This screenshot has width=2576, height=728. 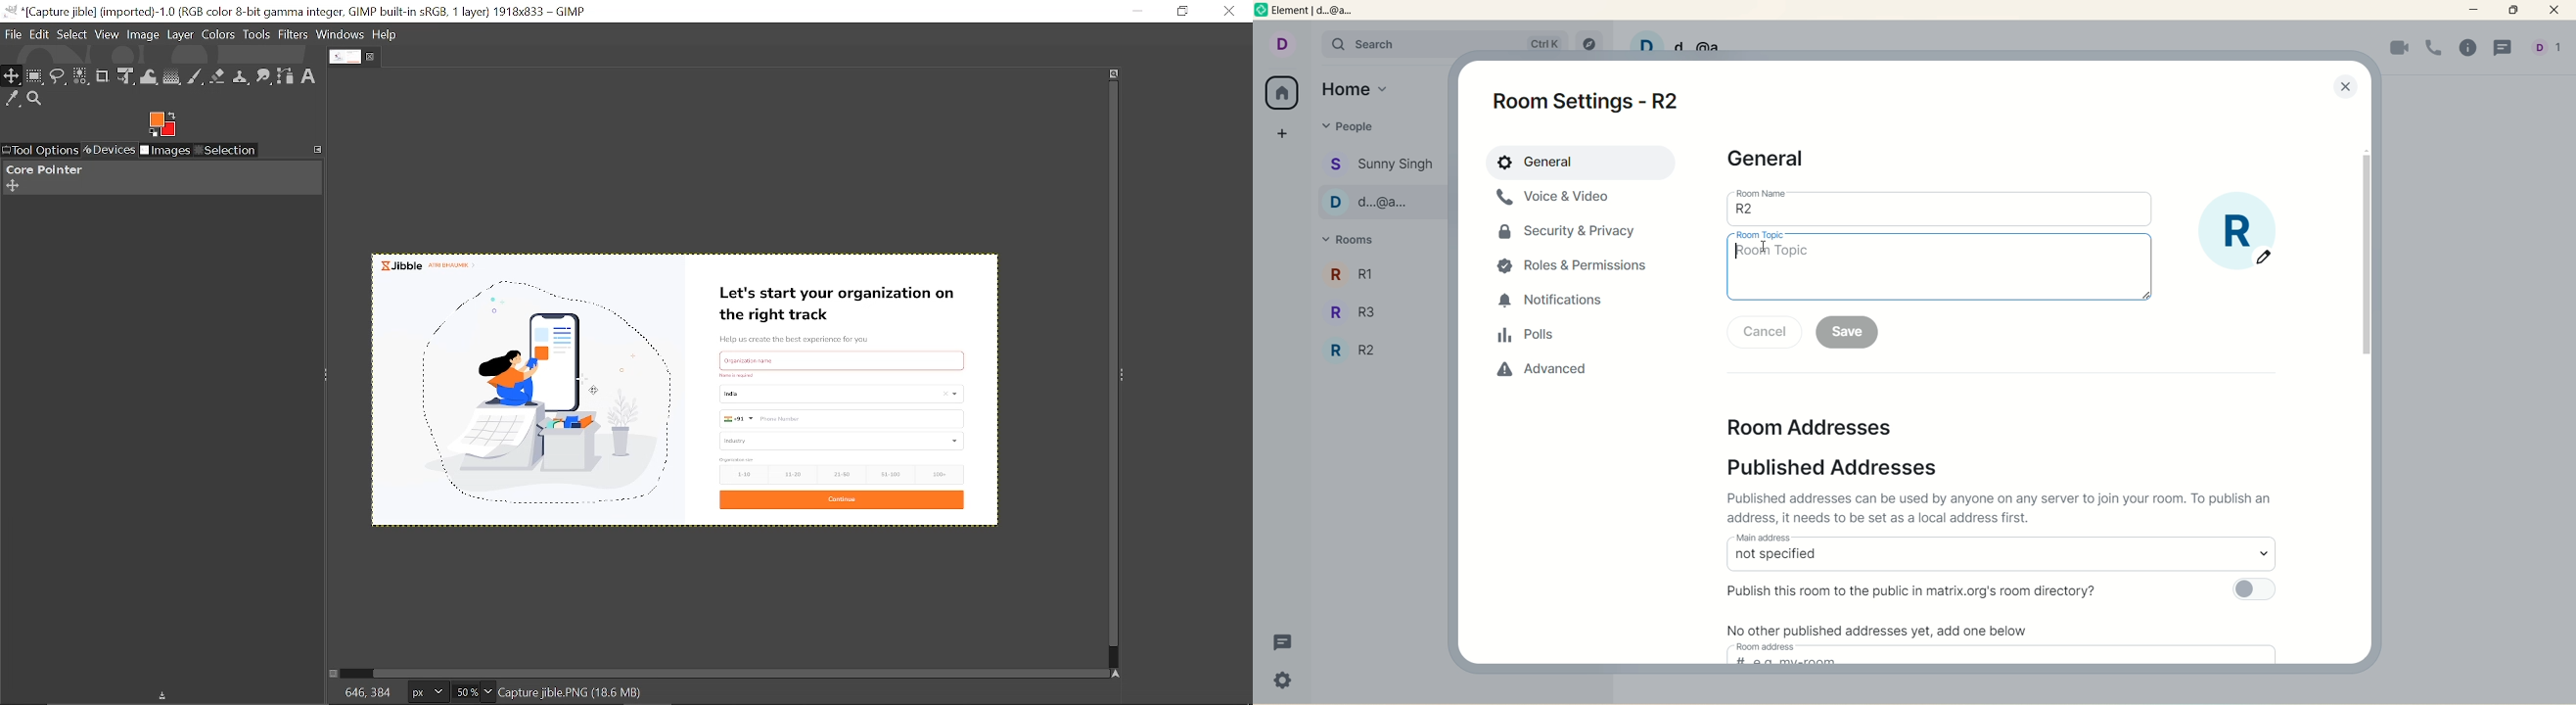 What do you see at coordinates (1760, 235) in the screenshot?
I see `room topic` at bounding box center [1760, 235].